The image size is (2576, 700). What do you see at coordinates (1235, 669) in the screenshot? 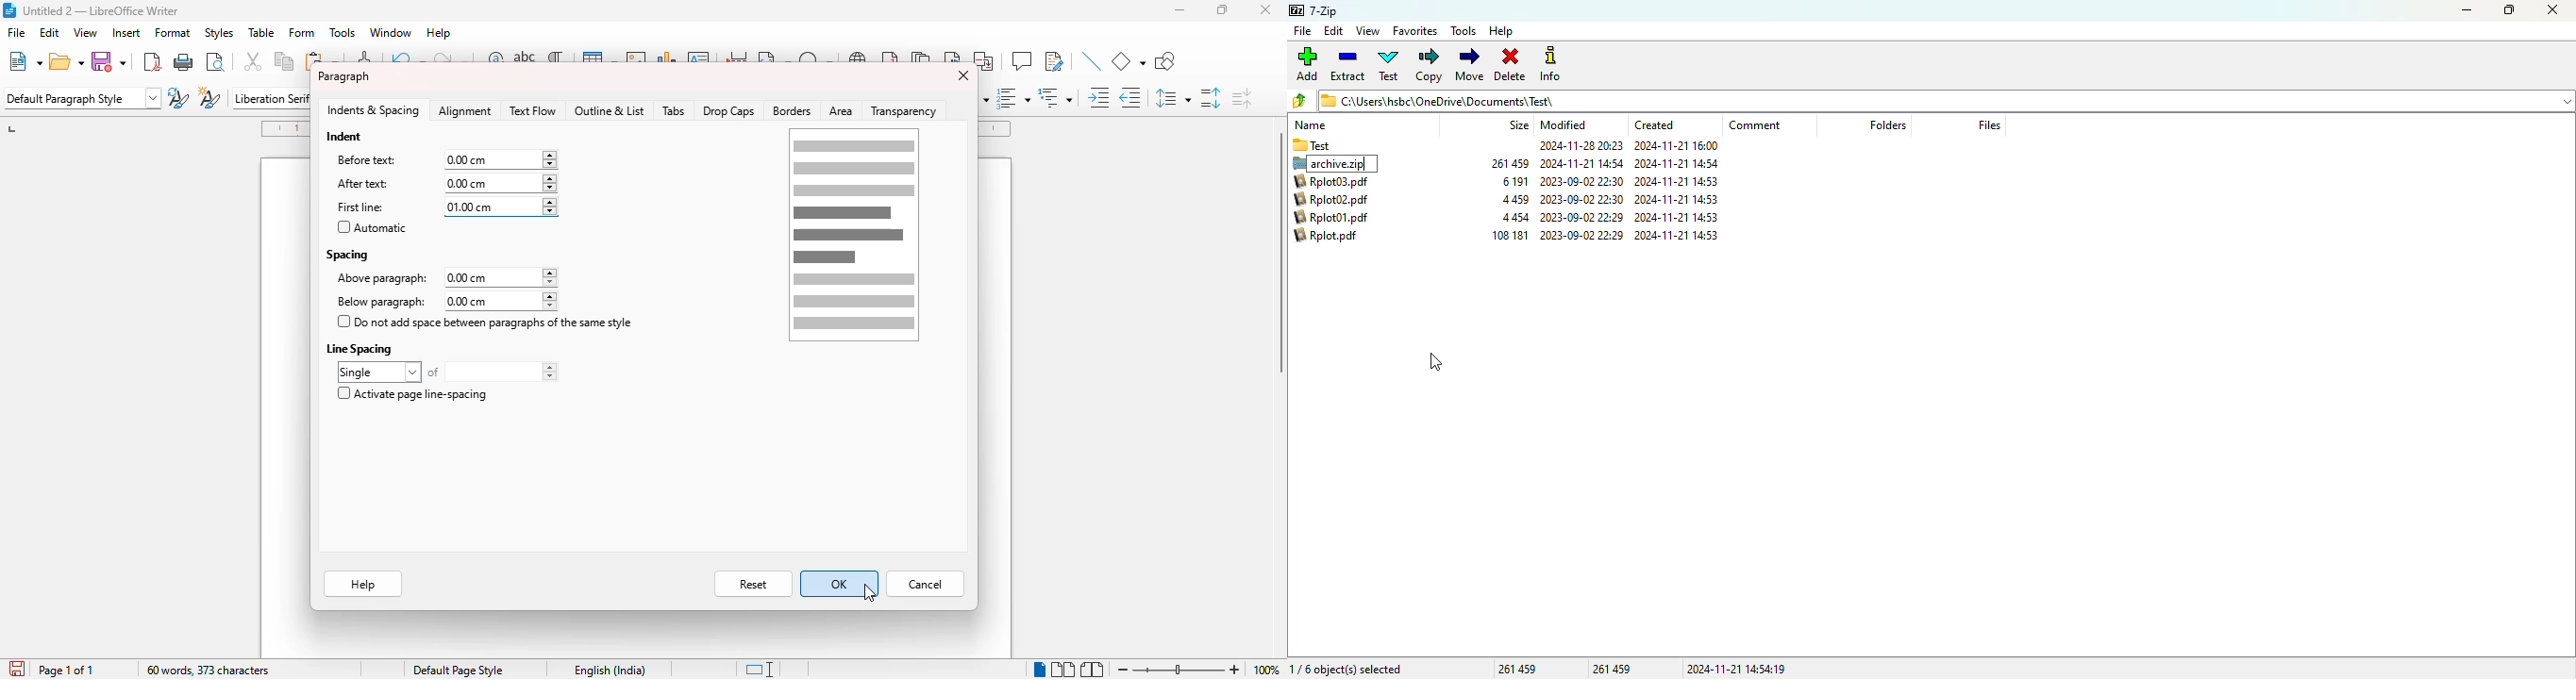
I see `zoom in` at bounding box center [1235, 669].